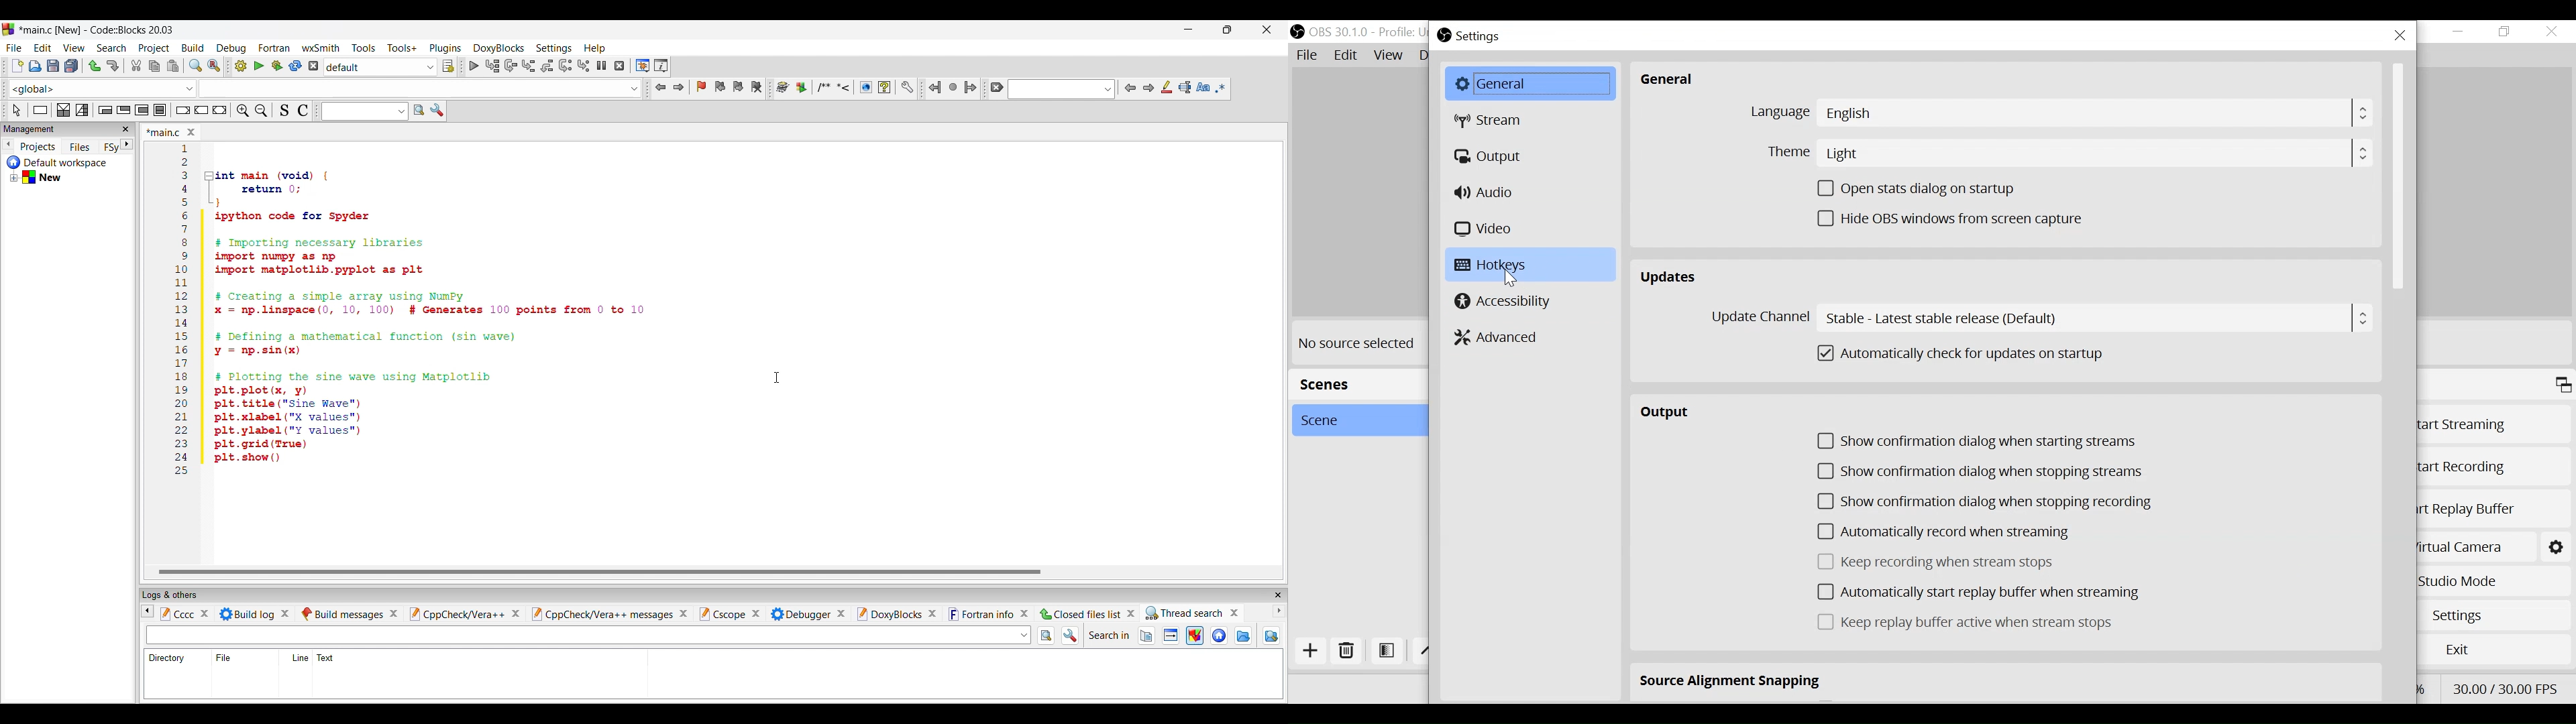 The image size is (2576, 728). What do you see at coordinates (2493, 426) in the screenshot?
I see `Start Streaming` at bounding box center [2493, 426].